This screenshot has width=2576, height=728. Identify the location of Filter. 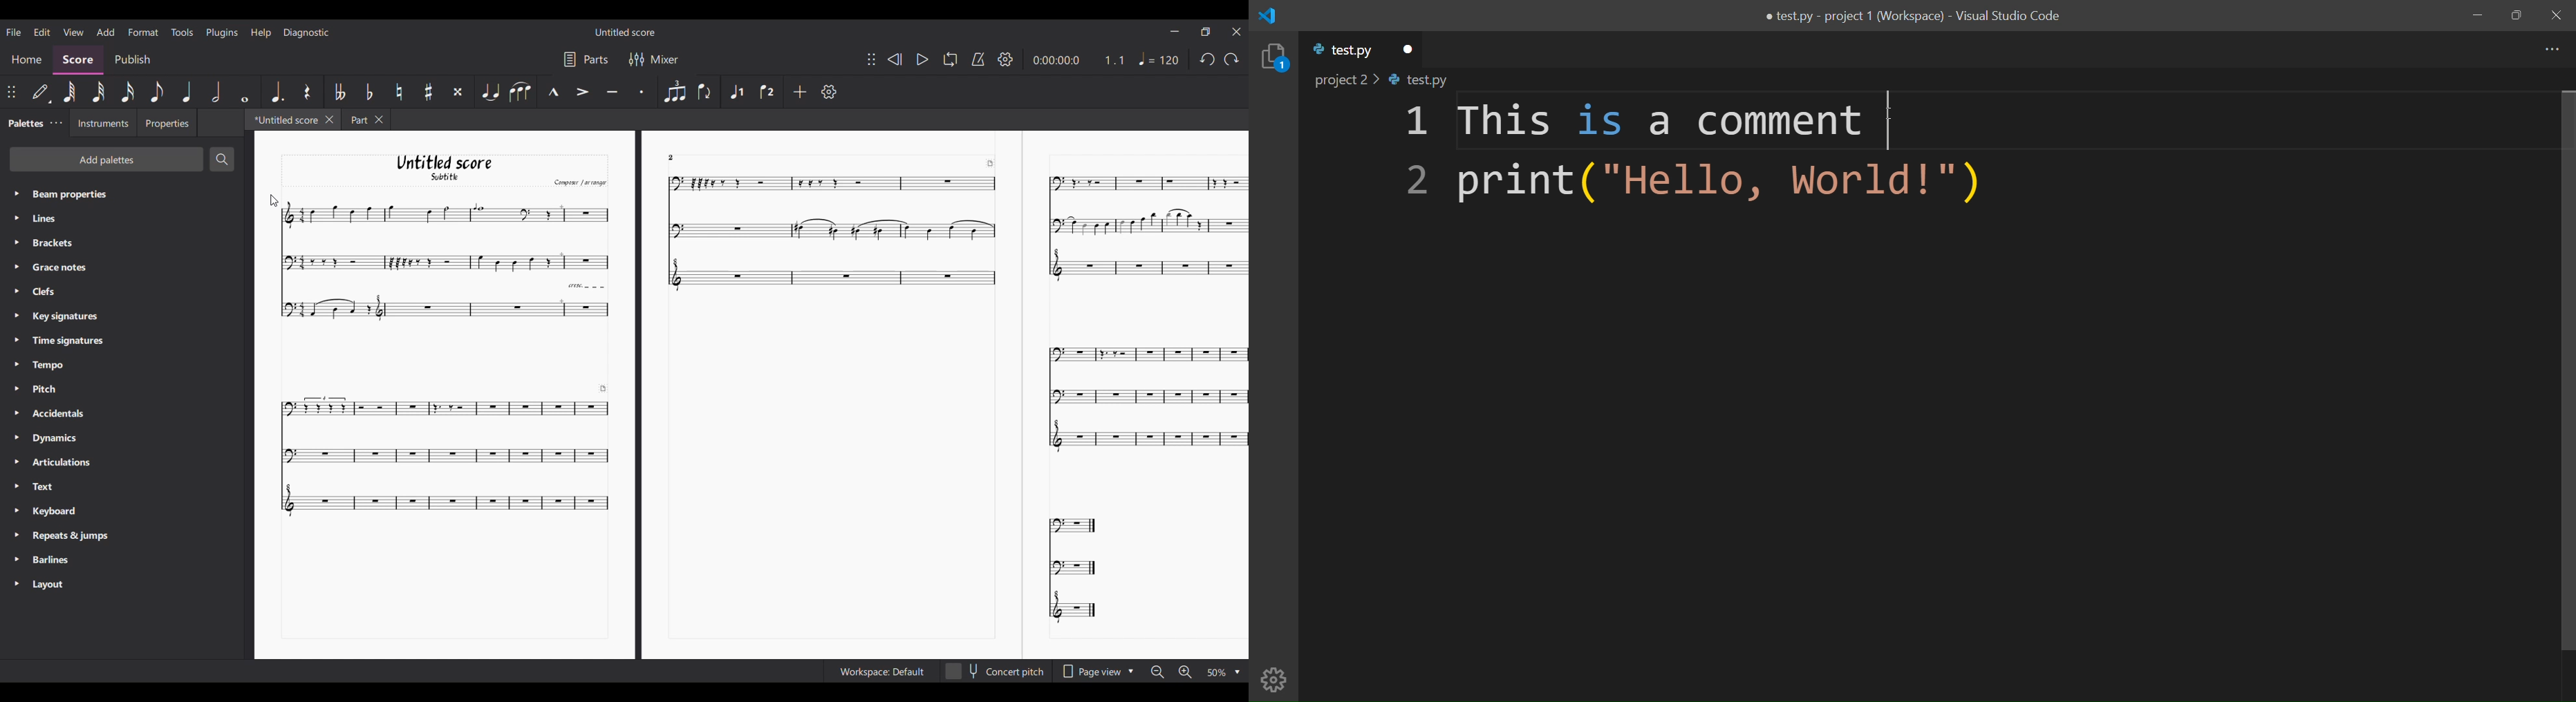
(635, 59).